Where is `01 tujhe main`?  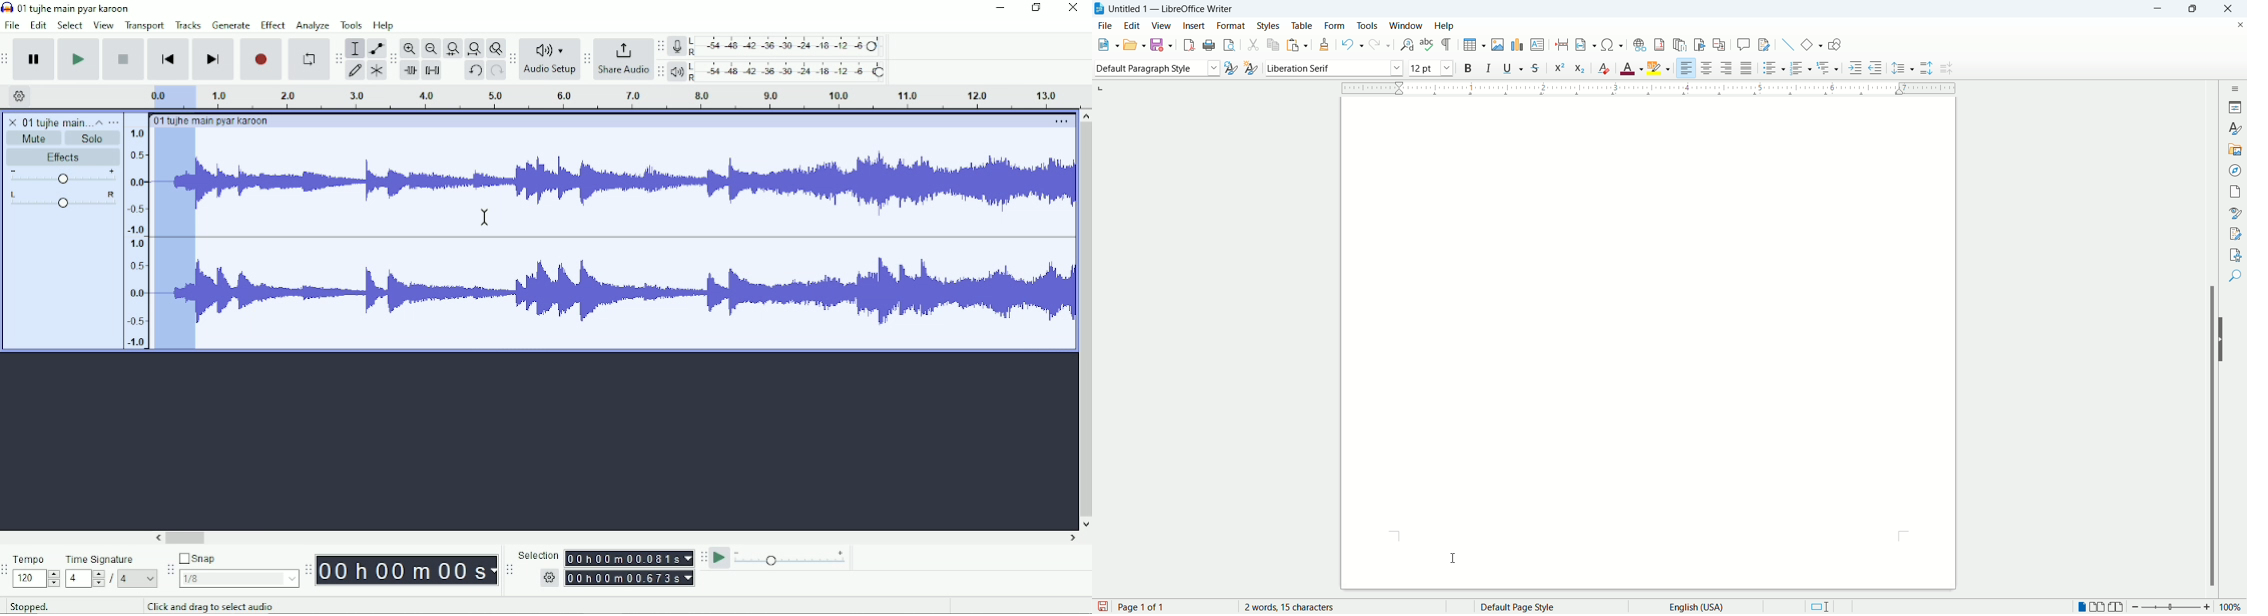
01 tujhe main is located at coordinates (56, 123).